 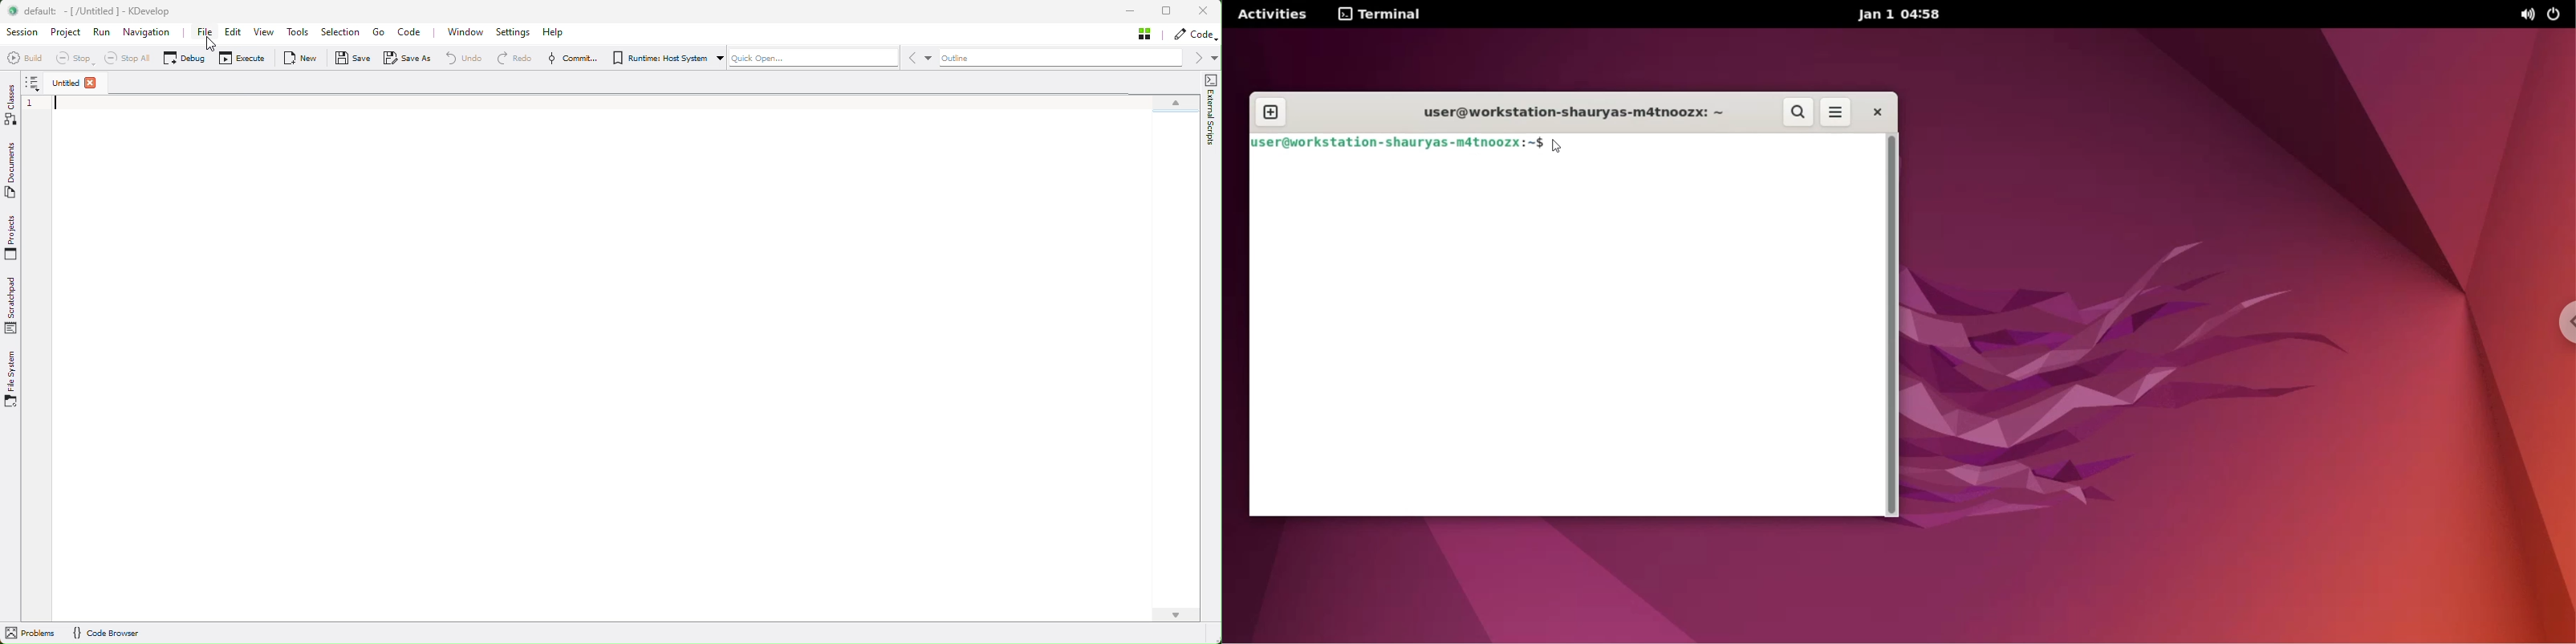 I want to click on logo, so click(x=11, y=12).